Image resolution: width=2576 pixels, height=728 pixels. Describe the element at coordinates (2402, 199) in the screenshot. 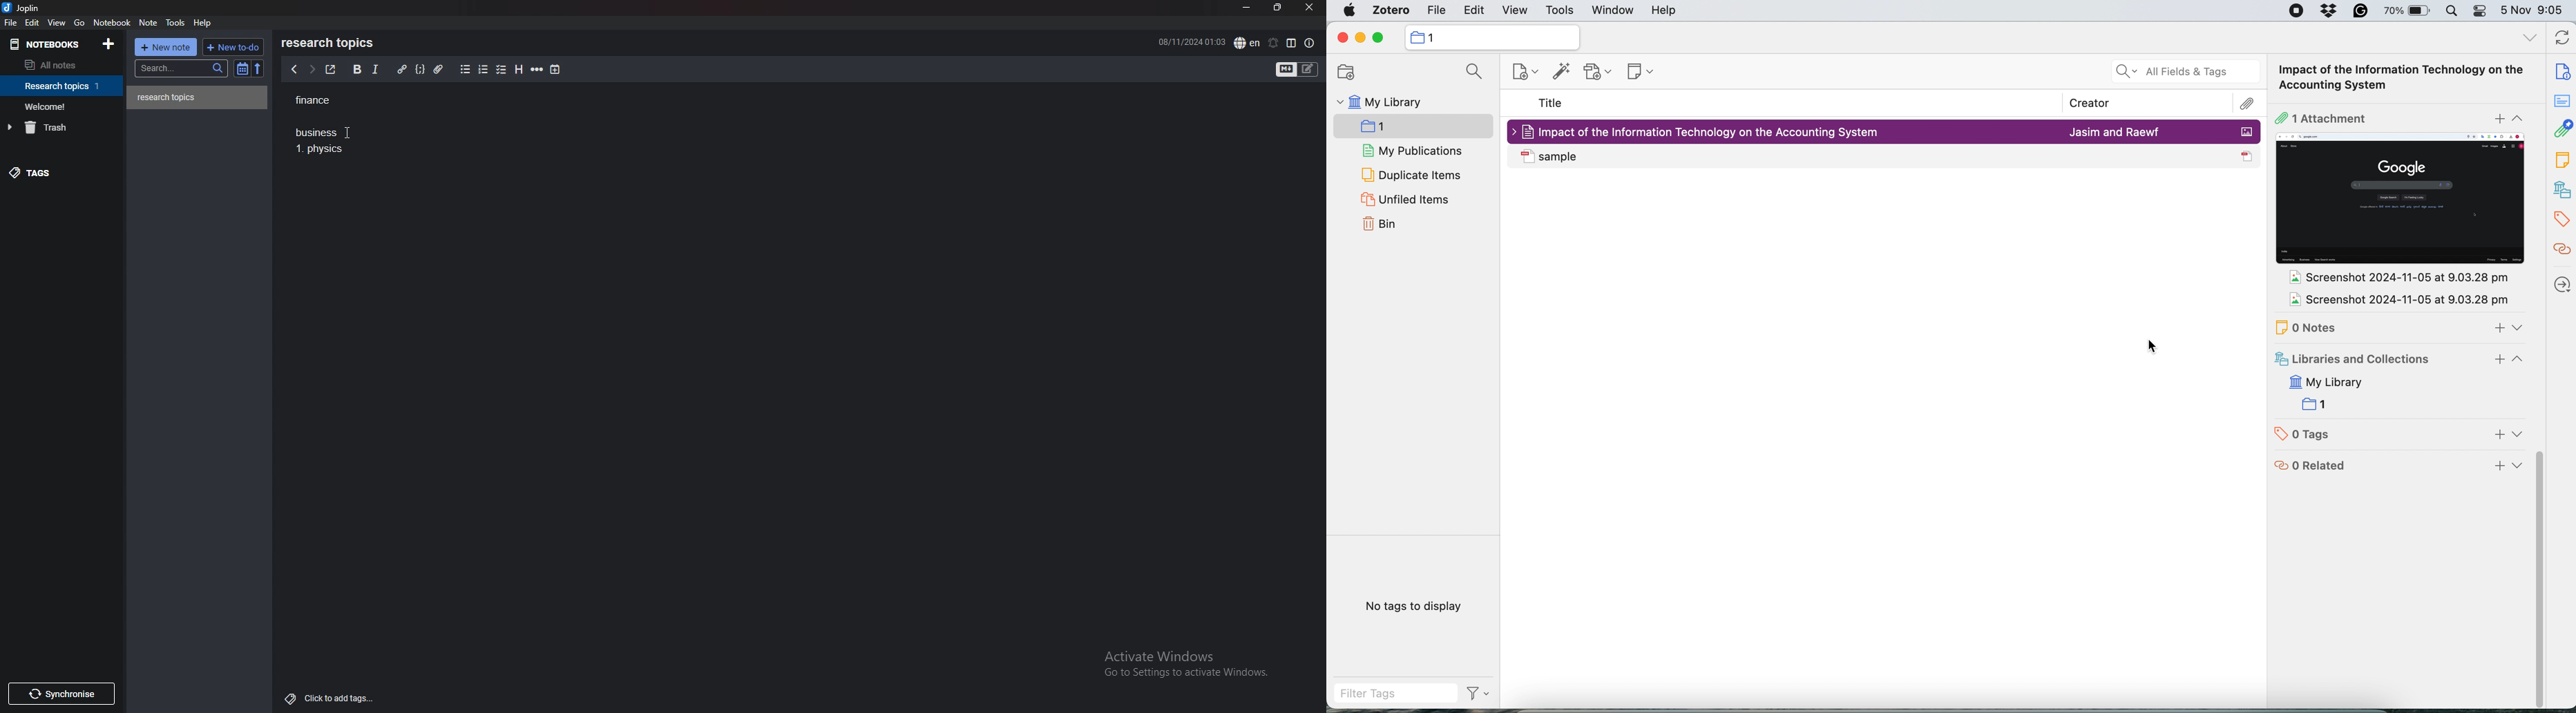

I see `screenshot` at that location.